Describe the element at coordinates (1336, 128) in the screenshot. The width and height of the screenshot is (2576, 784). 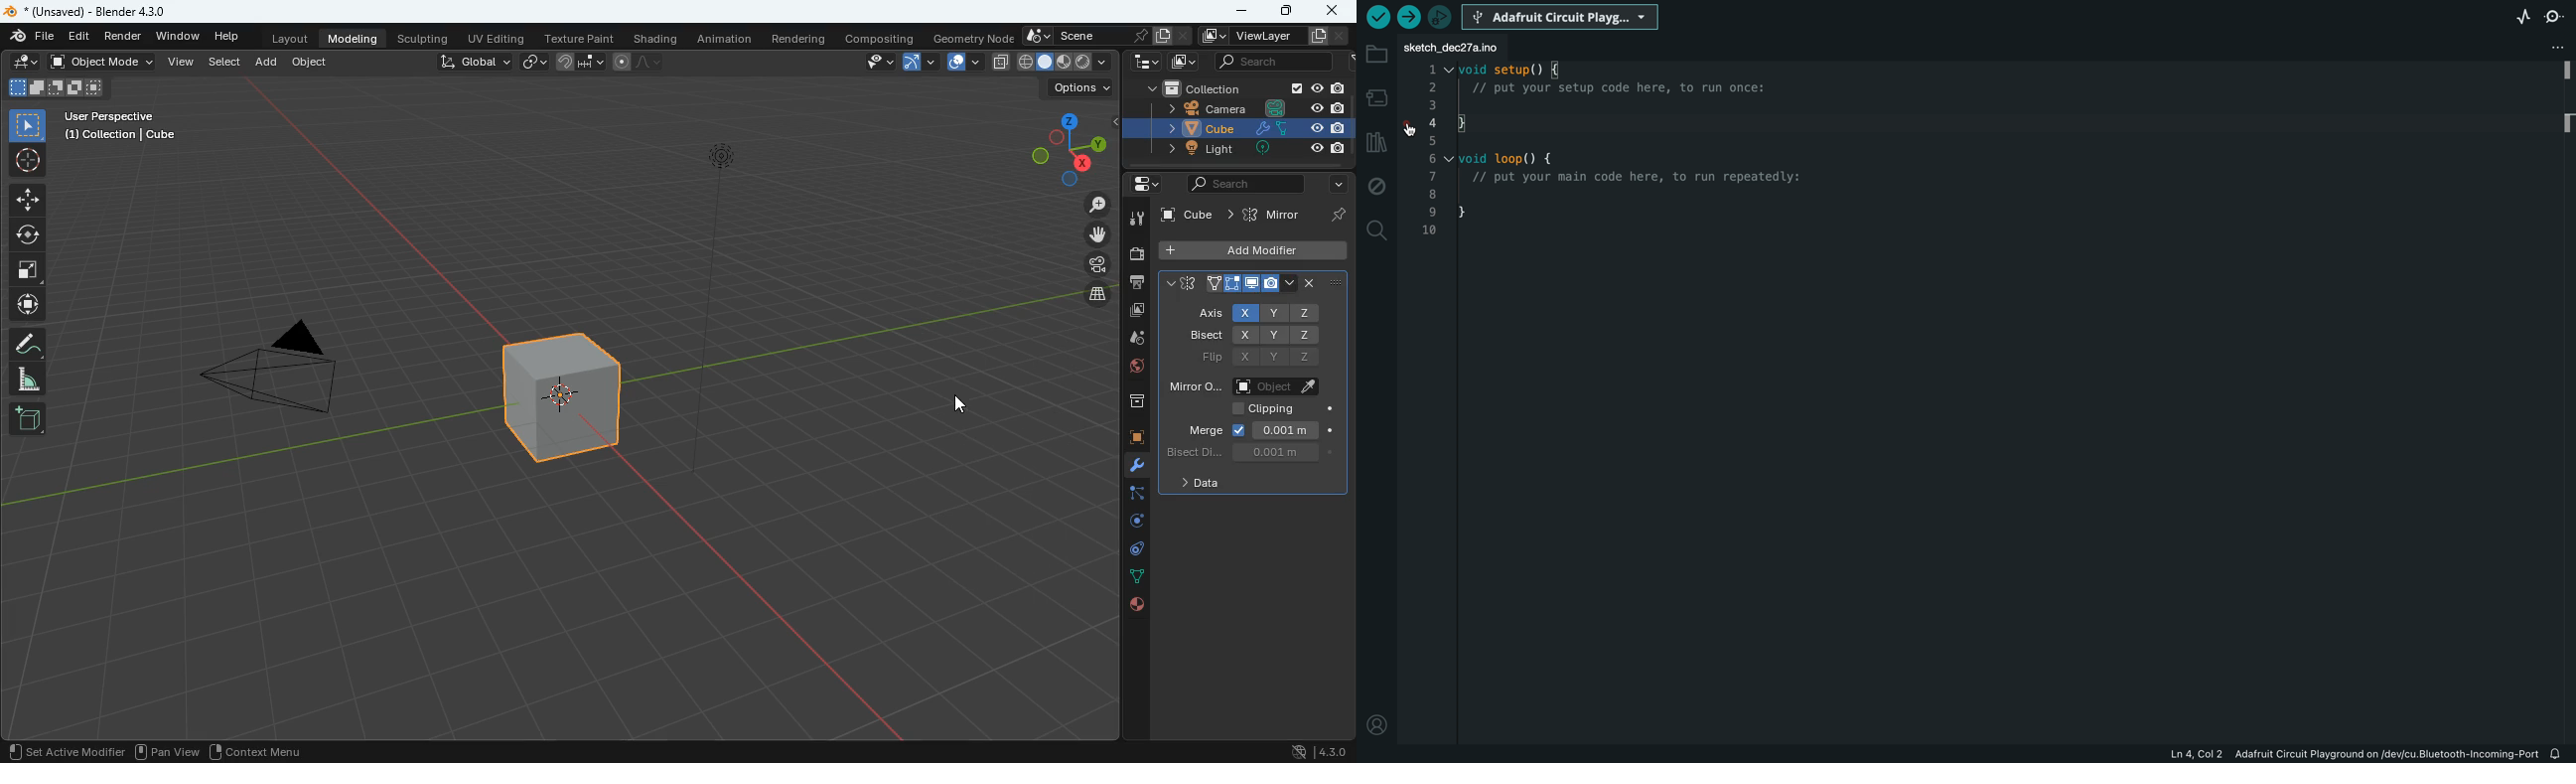
I see `` at that location.